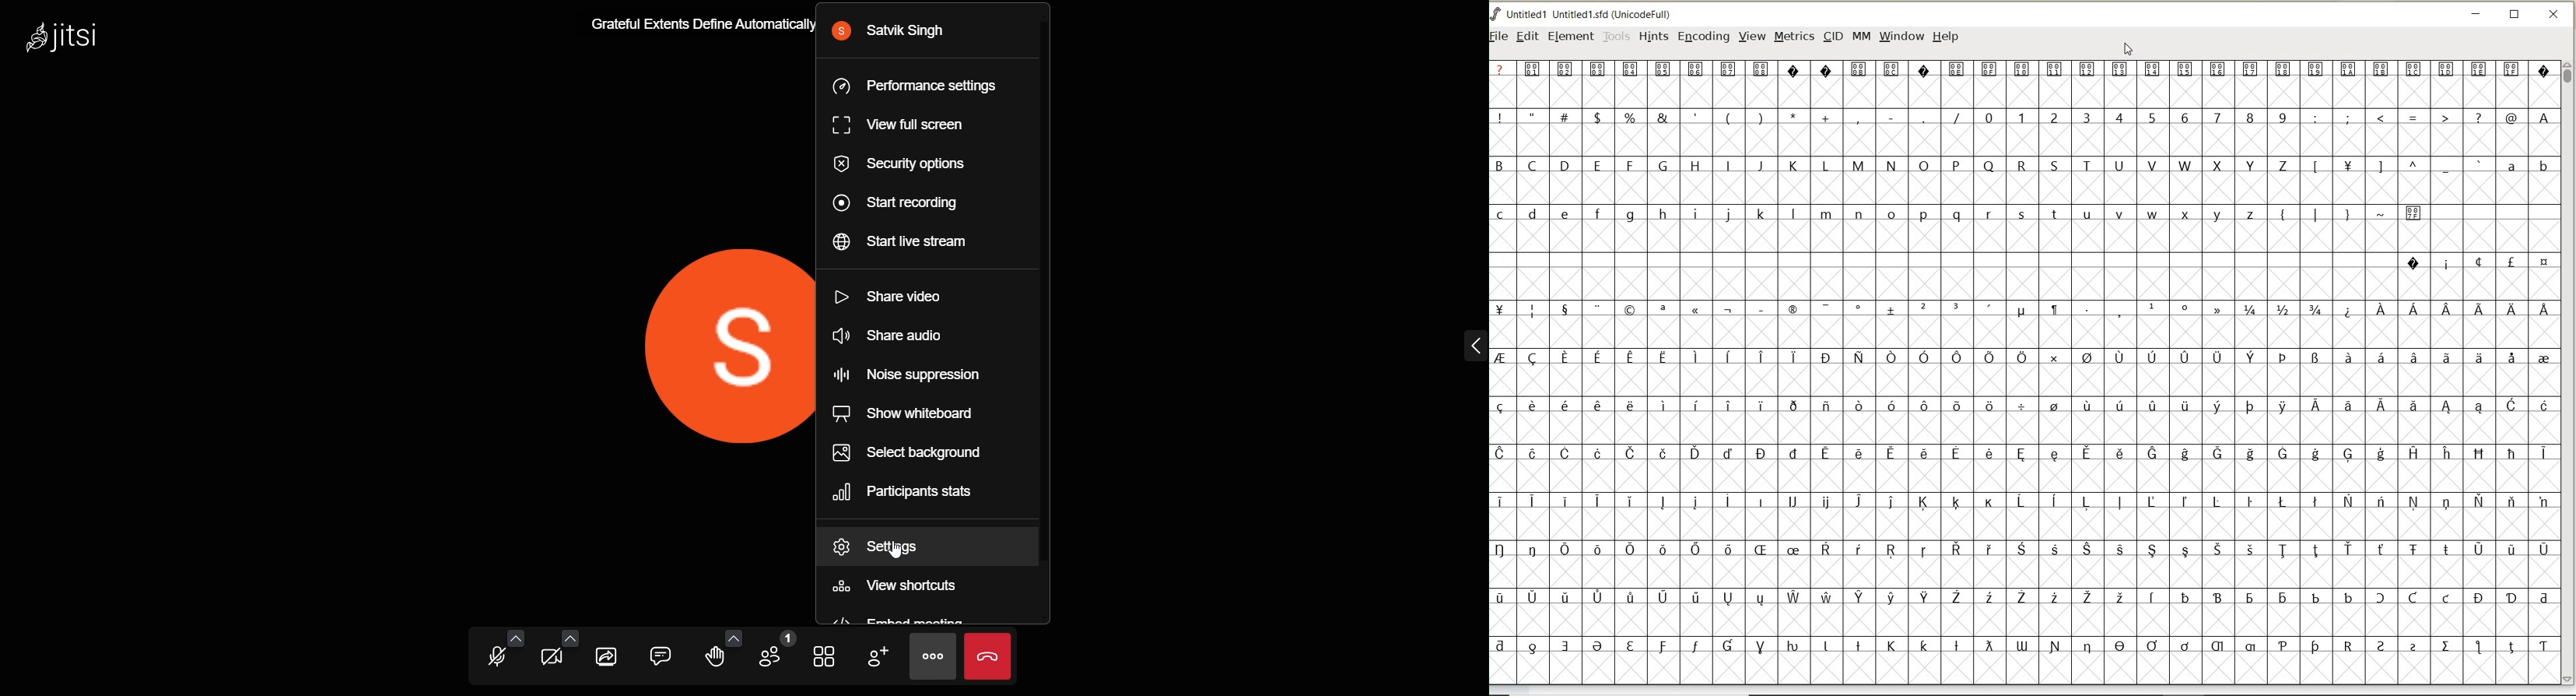 The image size is (2576, 700). I want to click on METRICS, so click(1794, 37).